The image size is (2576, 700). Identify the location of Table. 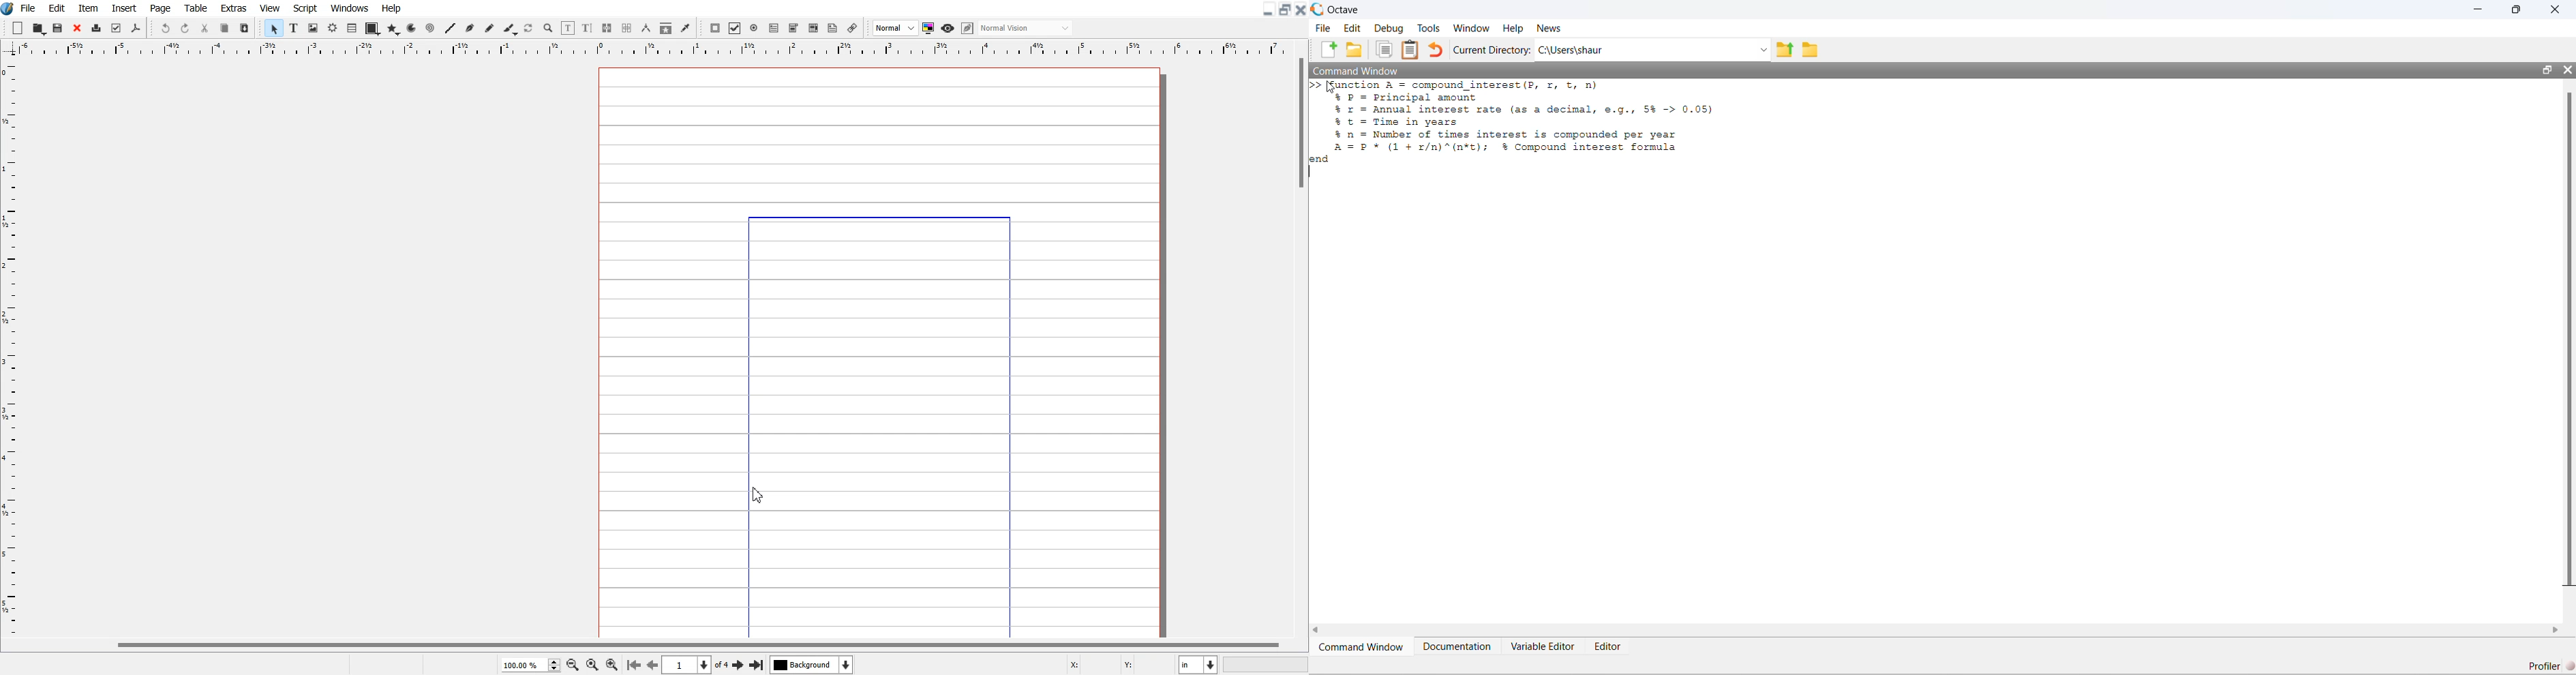
(194, 8).